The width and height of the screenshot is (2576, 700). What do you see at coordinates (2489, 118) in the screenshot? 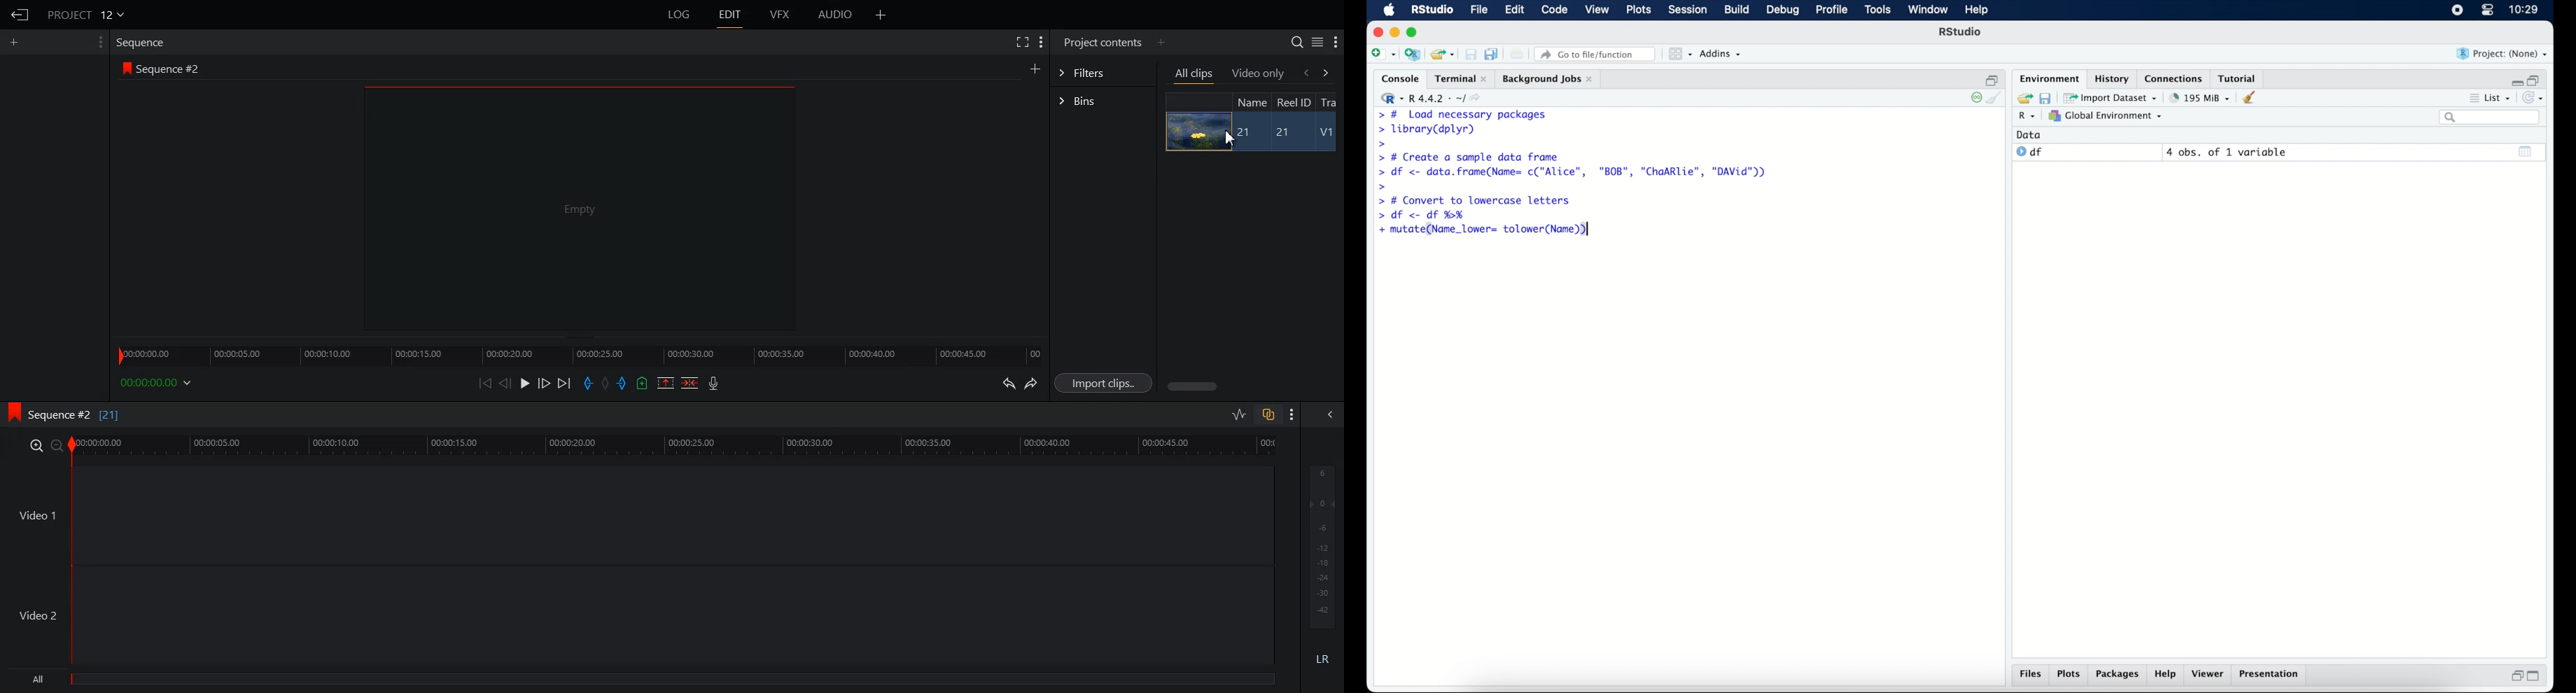
I see `search bar` at bounding box center [2489, 118].